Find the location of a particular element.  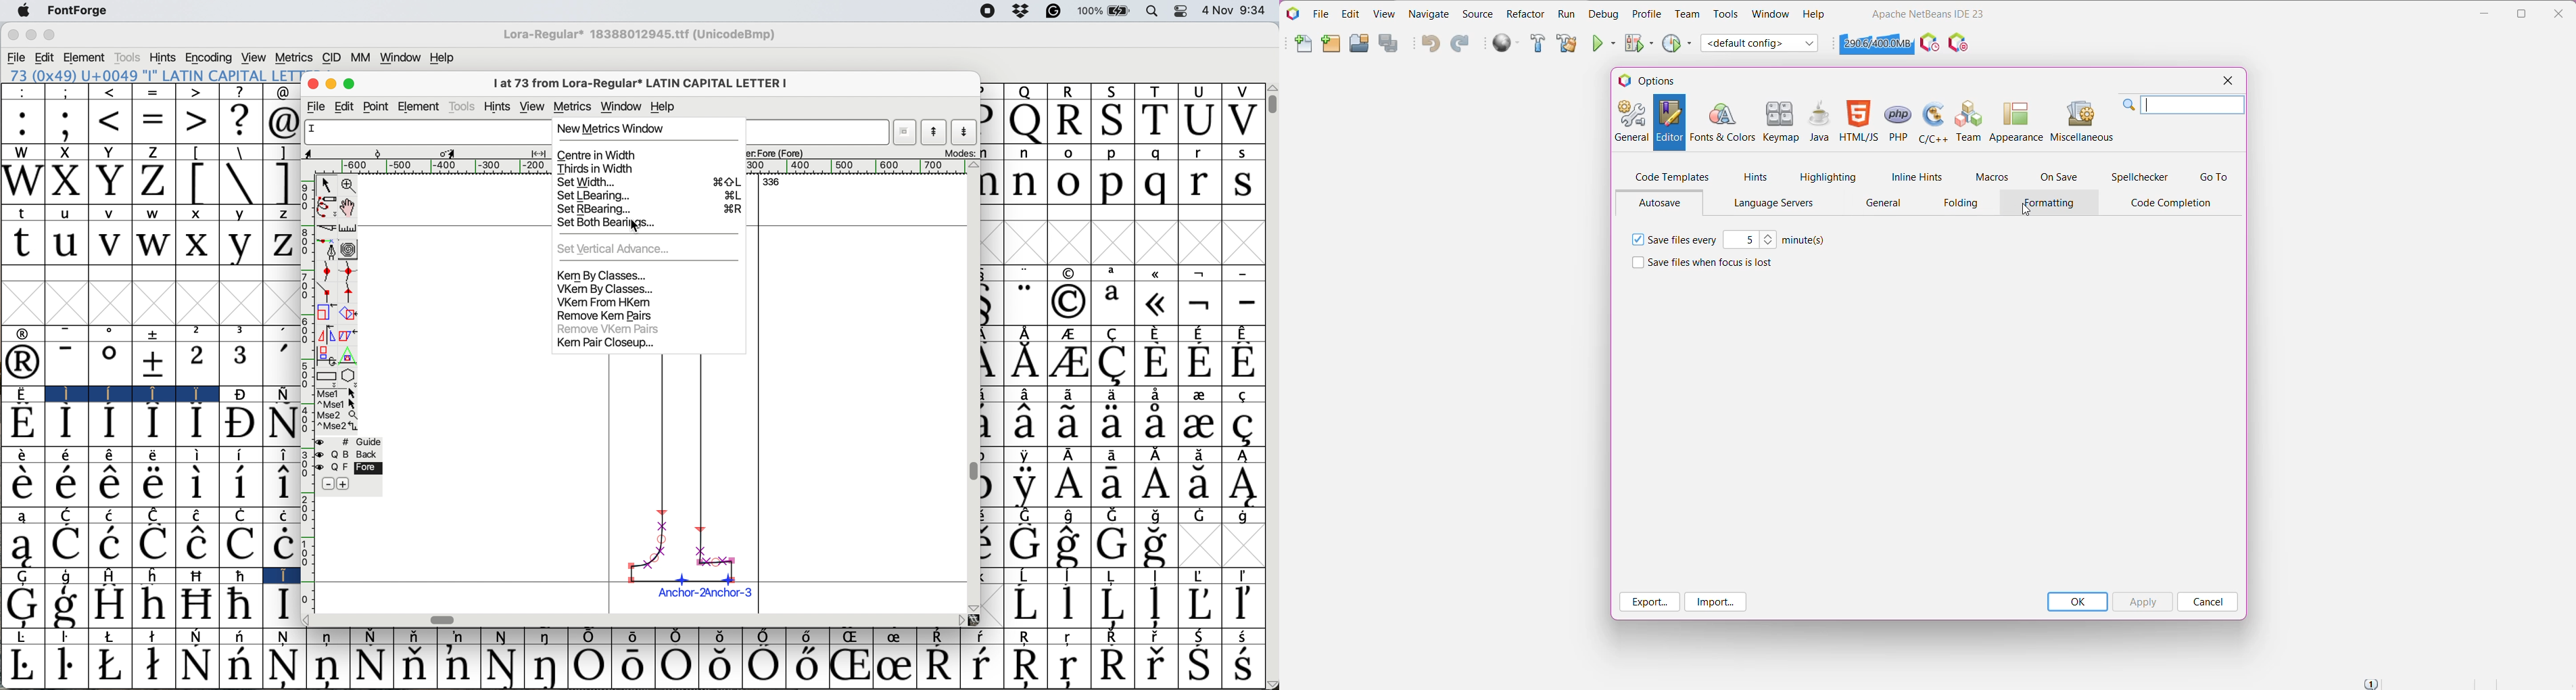

o is located at coordinates (1070, 182).